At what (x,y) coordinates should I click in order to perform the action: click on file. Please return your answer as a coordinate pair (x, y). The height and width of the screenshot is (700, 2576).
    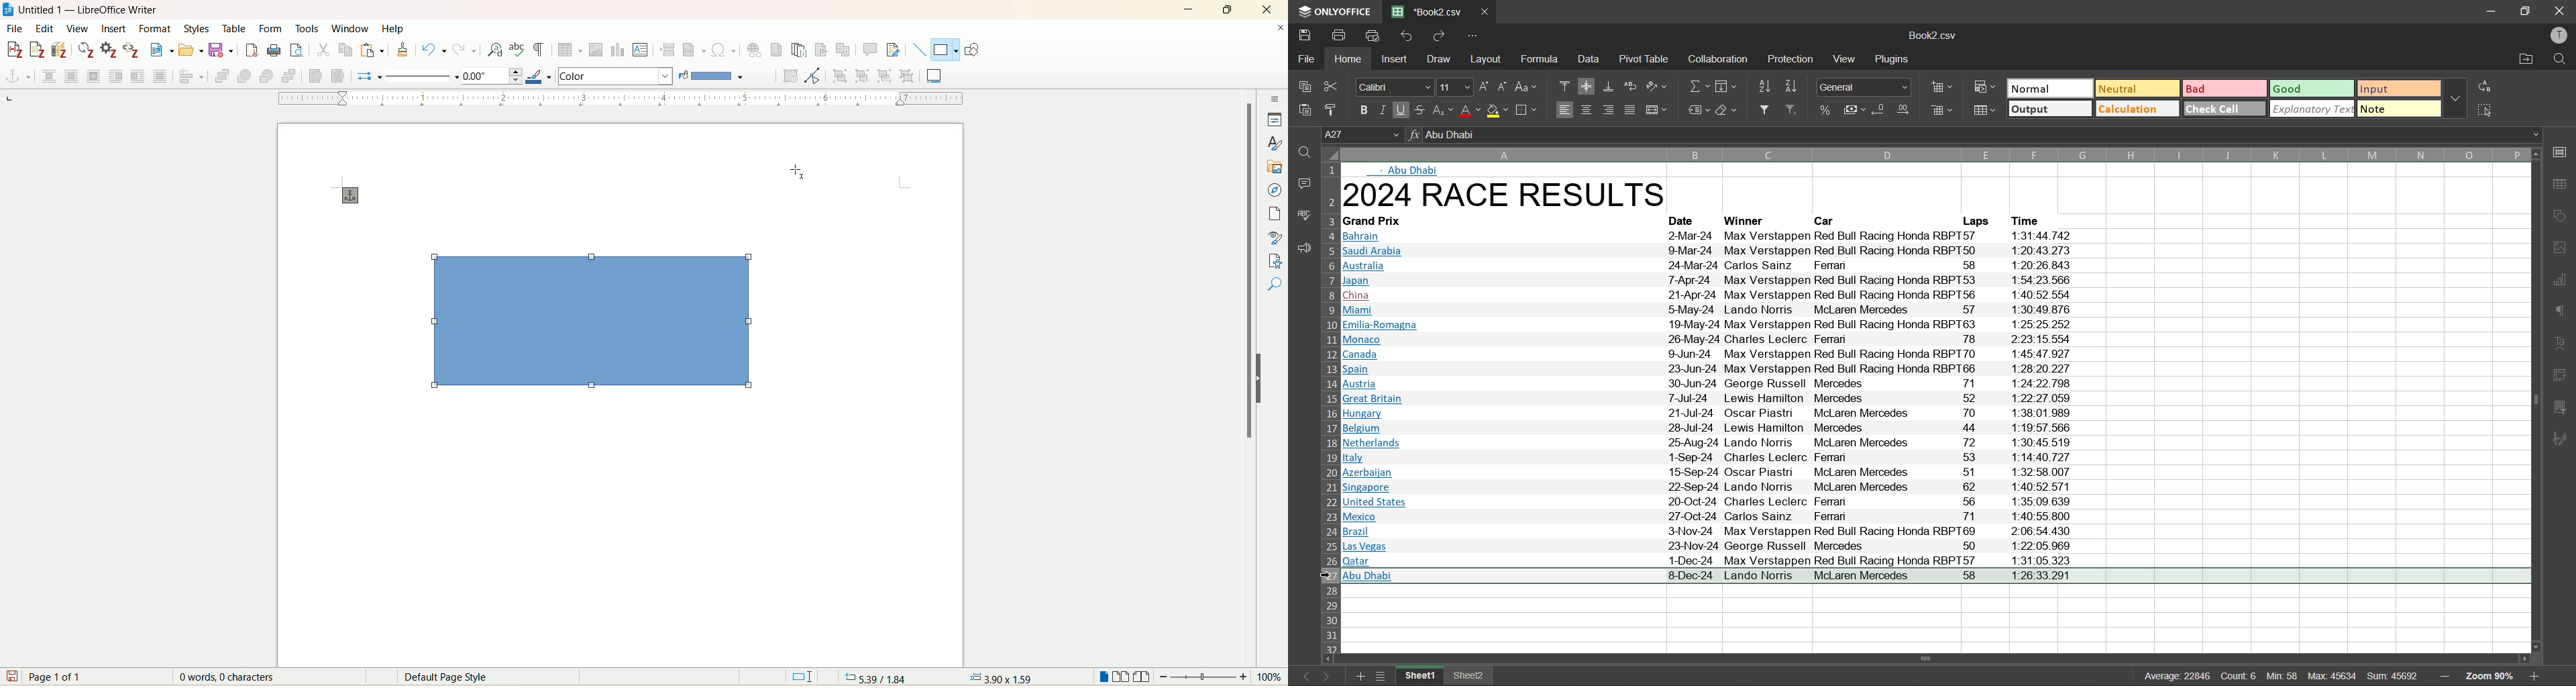
    Looking at the image, I should click on (1304, 56).